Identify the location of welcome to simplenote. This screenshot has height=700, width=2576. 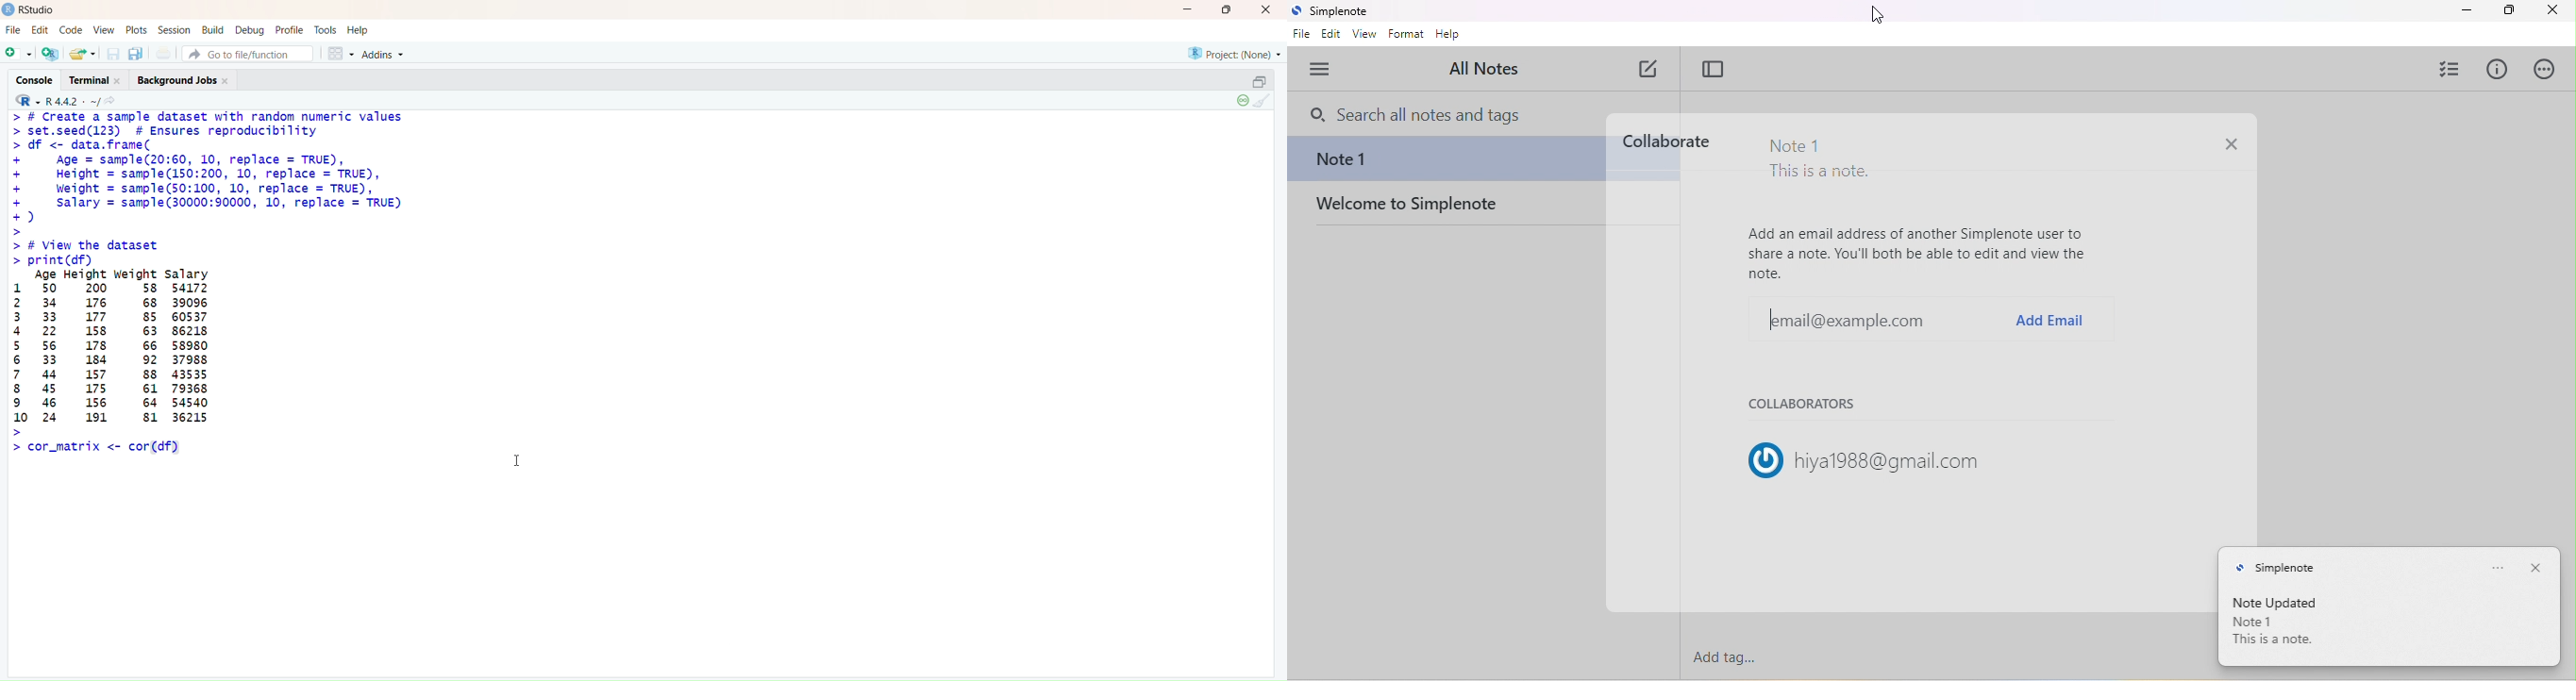
(1449, 210).